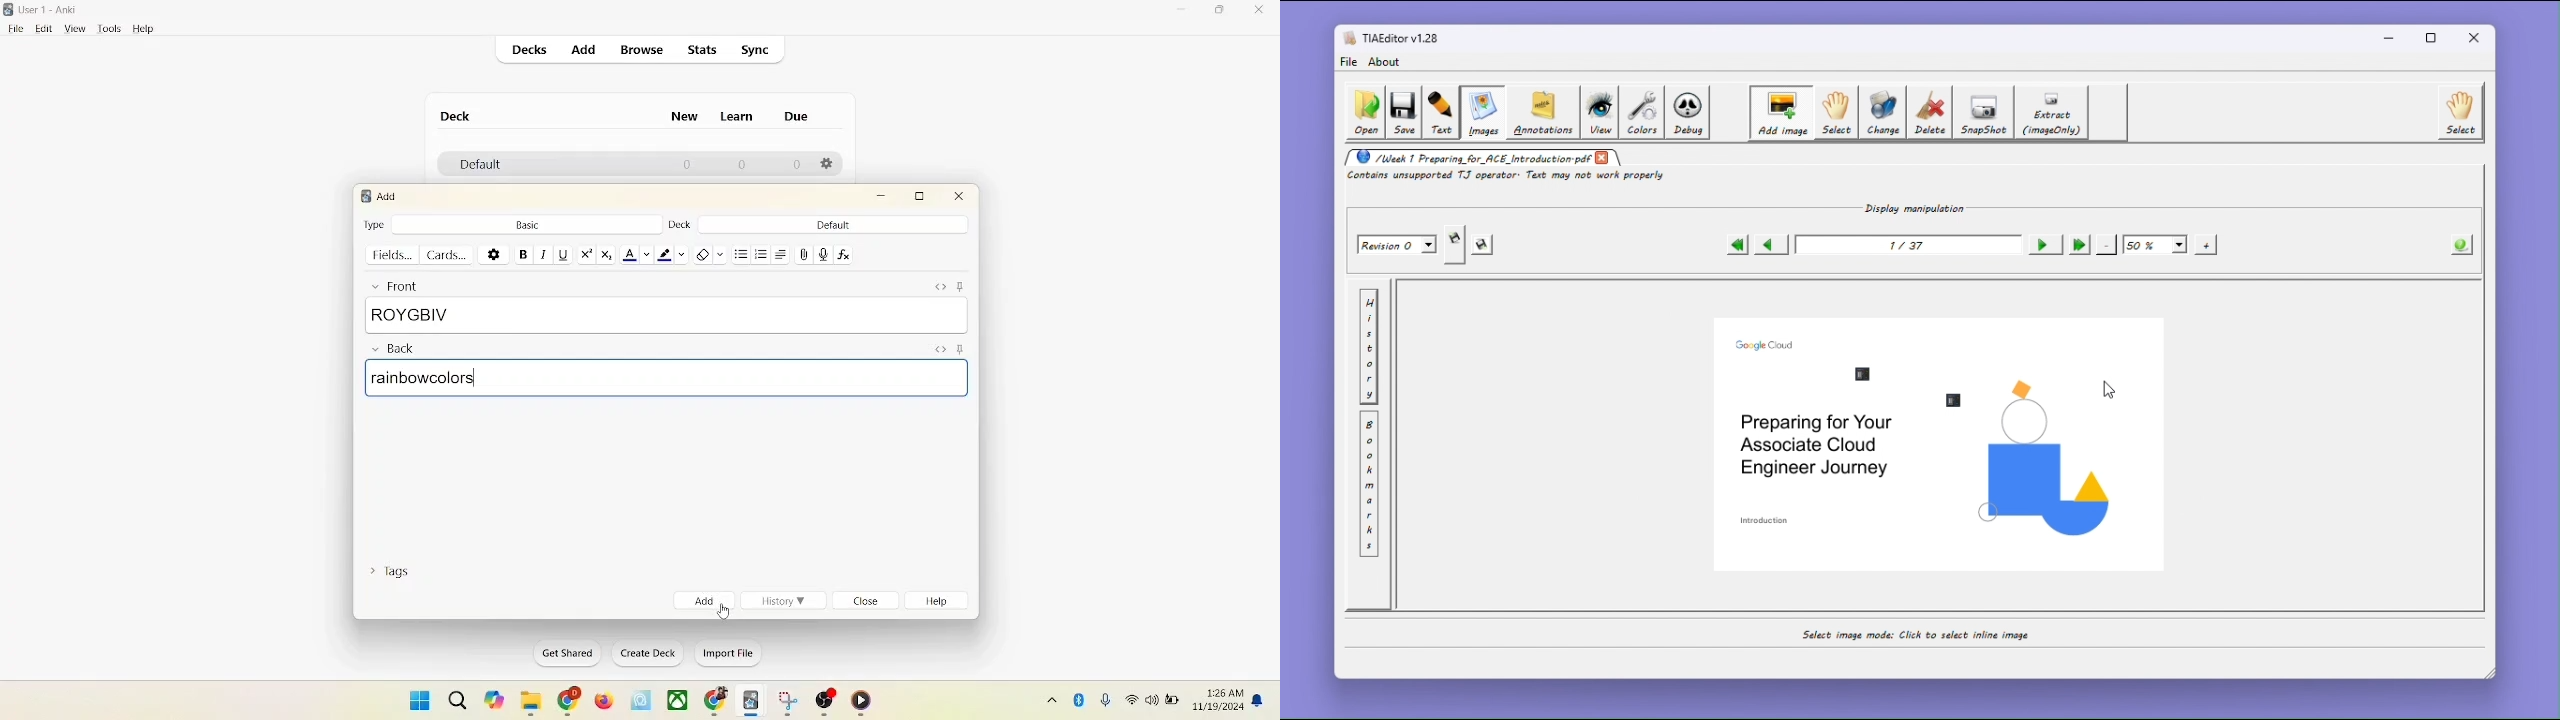 This screenshot has height=728, width=2576. What do you see at coordinates (13, 29) in the screenshot?
I see `file` at bounding box center [13, 29].